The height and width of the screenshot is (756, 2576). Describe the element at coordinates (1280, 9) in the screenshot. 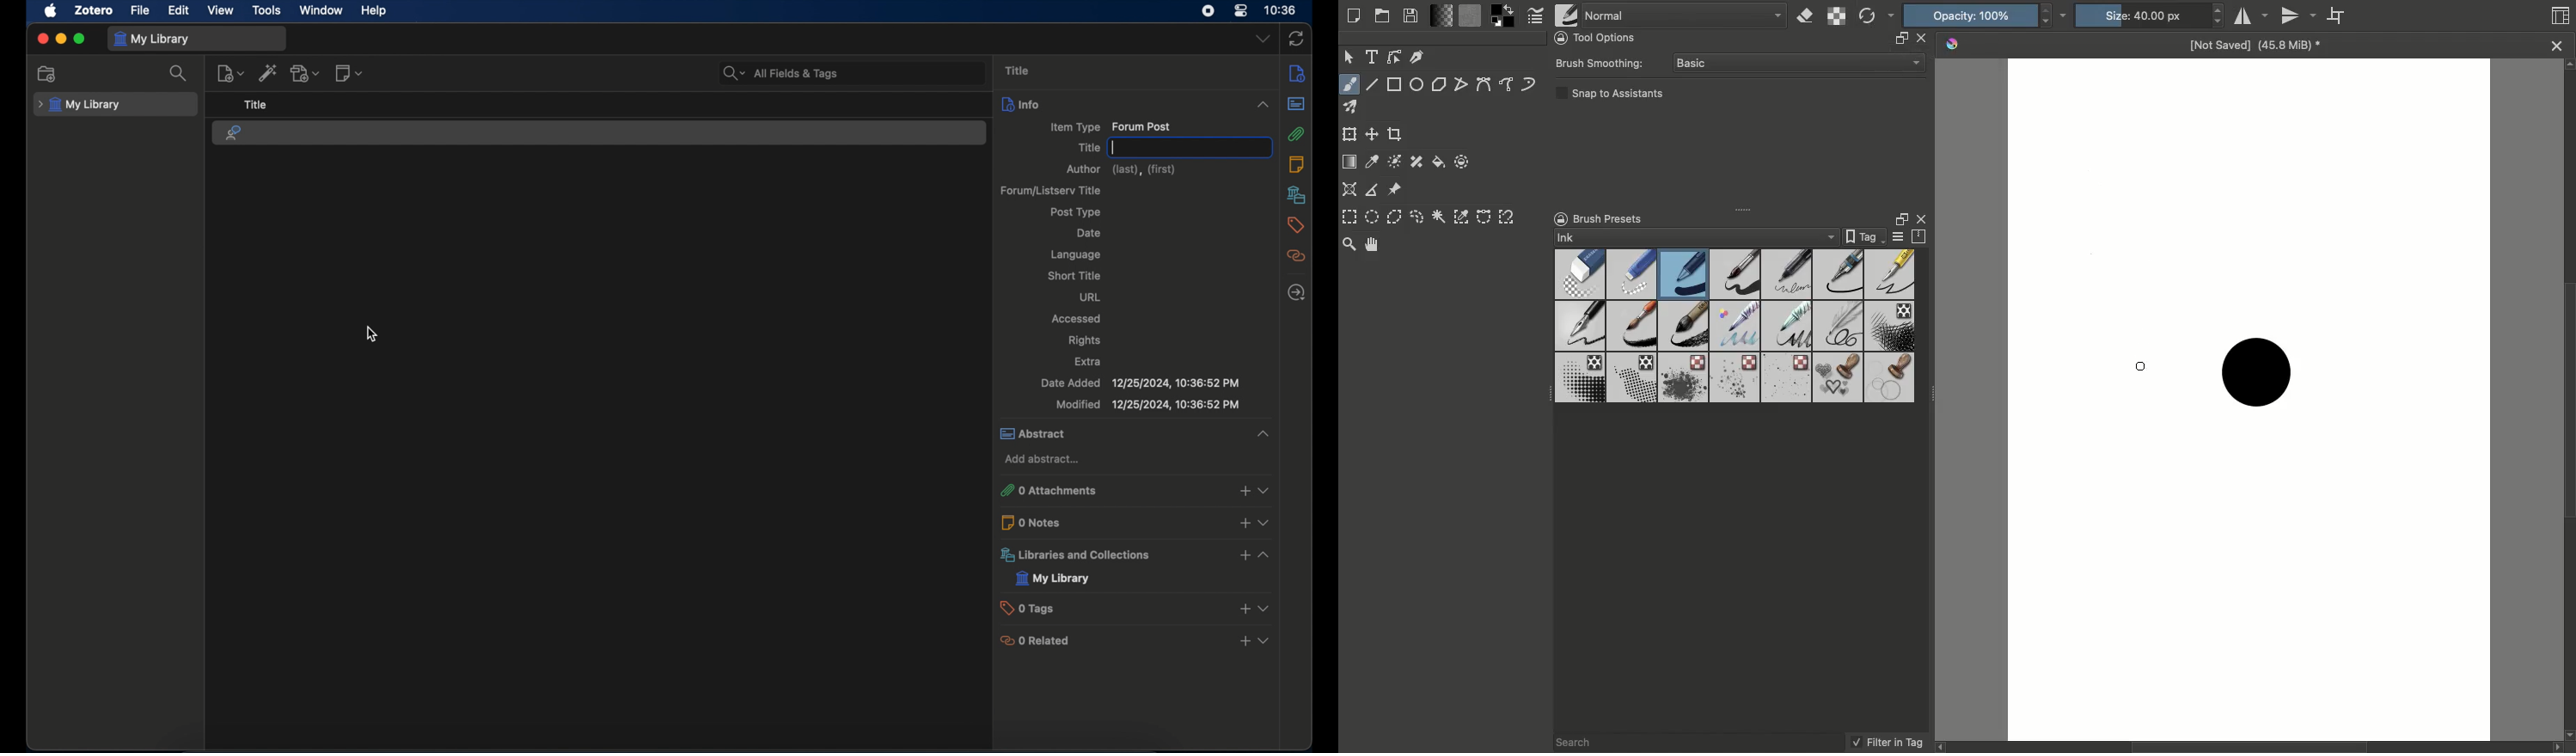

I see `time` at that location.